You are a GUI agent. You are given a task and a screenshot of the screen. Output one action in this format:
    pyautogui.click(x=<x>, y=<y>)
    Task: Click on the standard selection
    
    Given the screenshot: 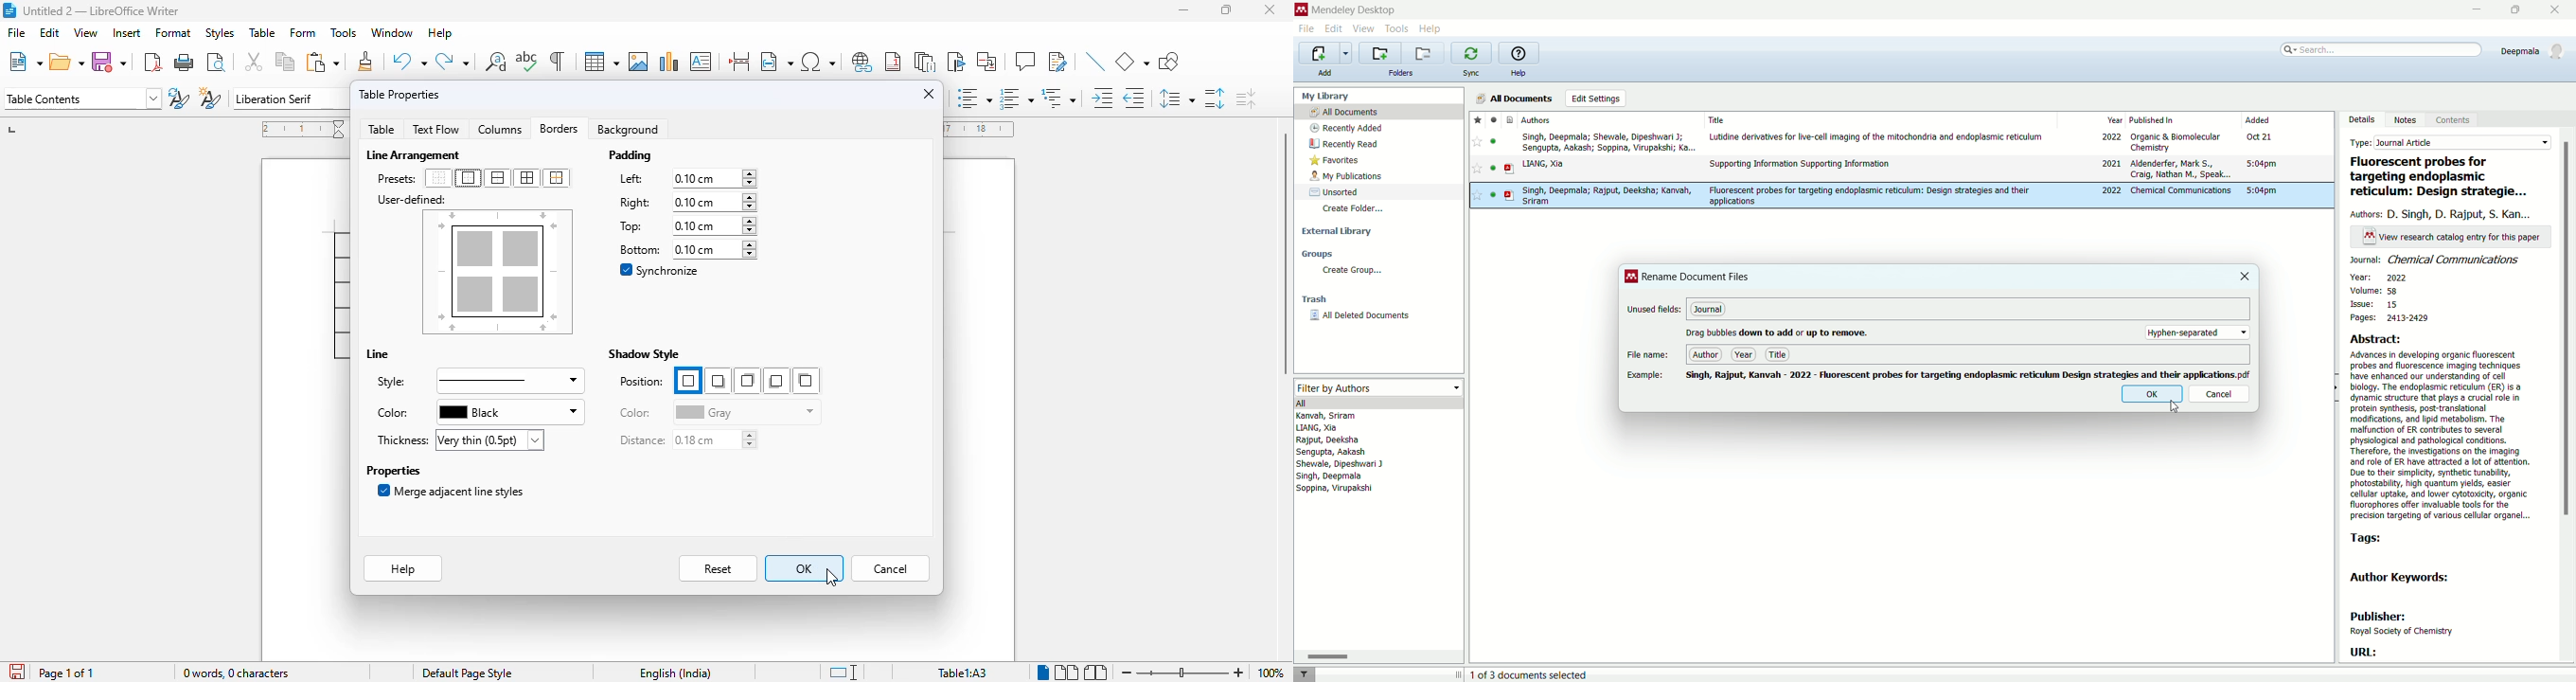 What is the action you would take?
    pyautogui.click(x=844, y=673)
    